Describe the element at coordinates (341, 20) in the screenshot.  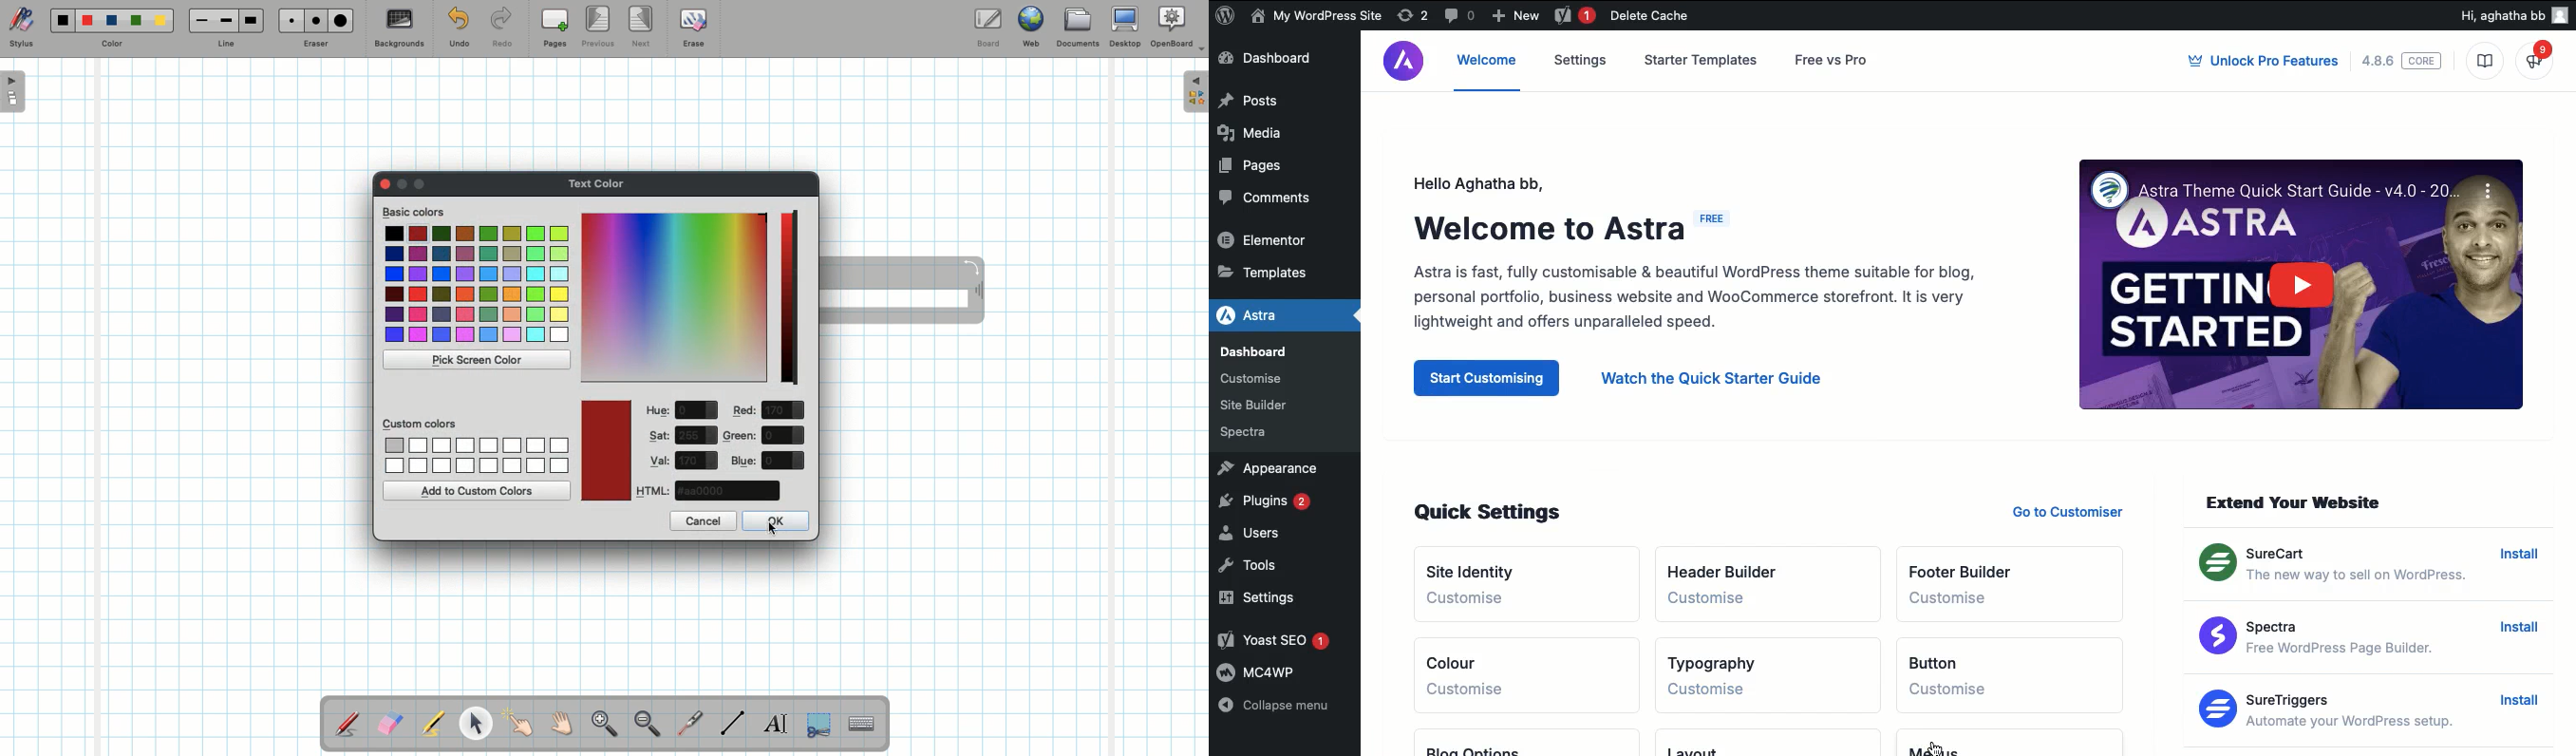
I see `Large eraser` at that location.